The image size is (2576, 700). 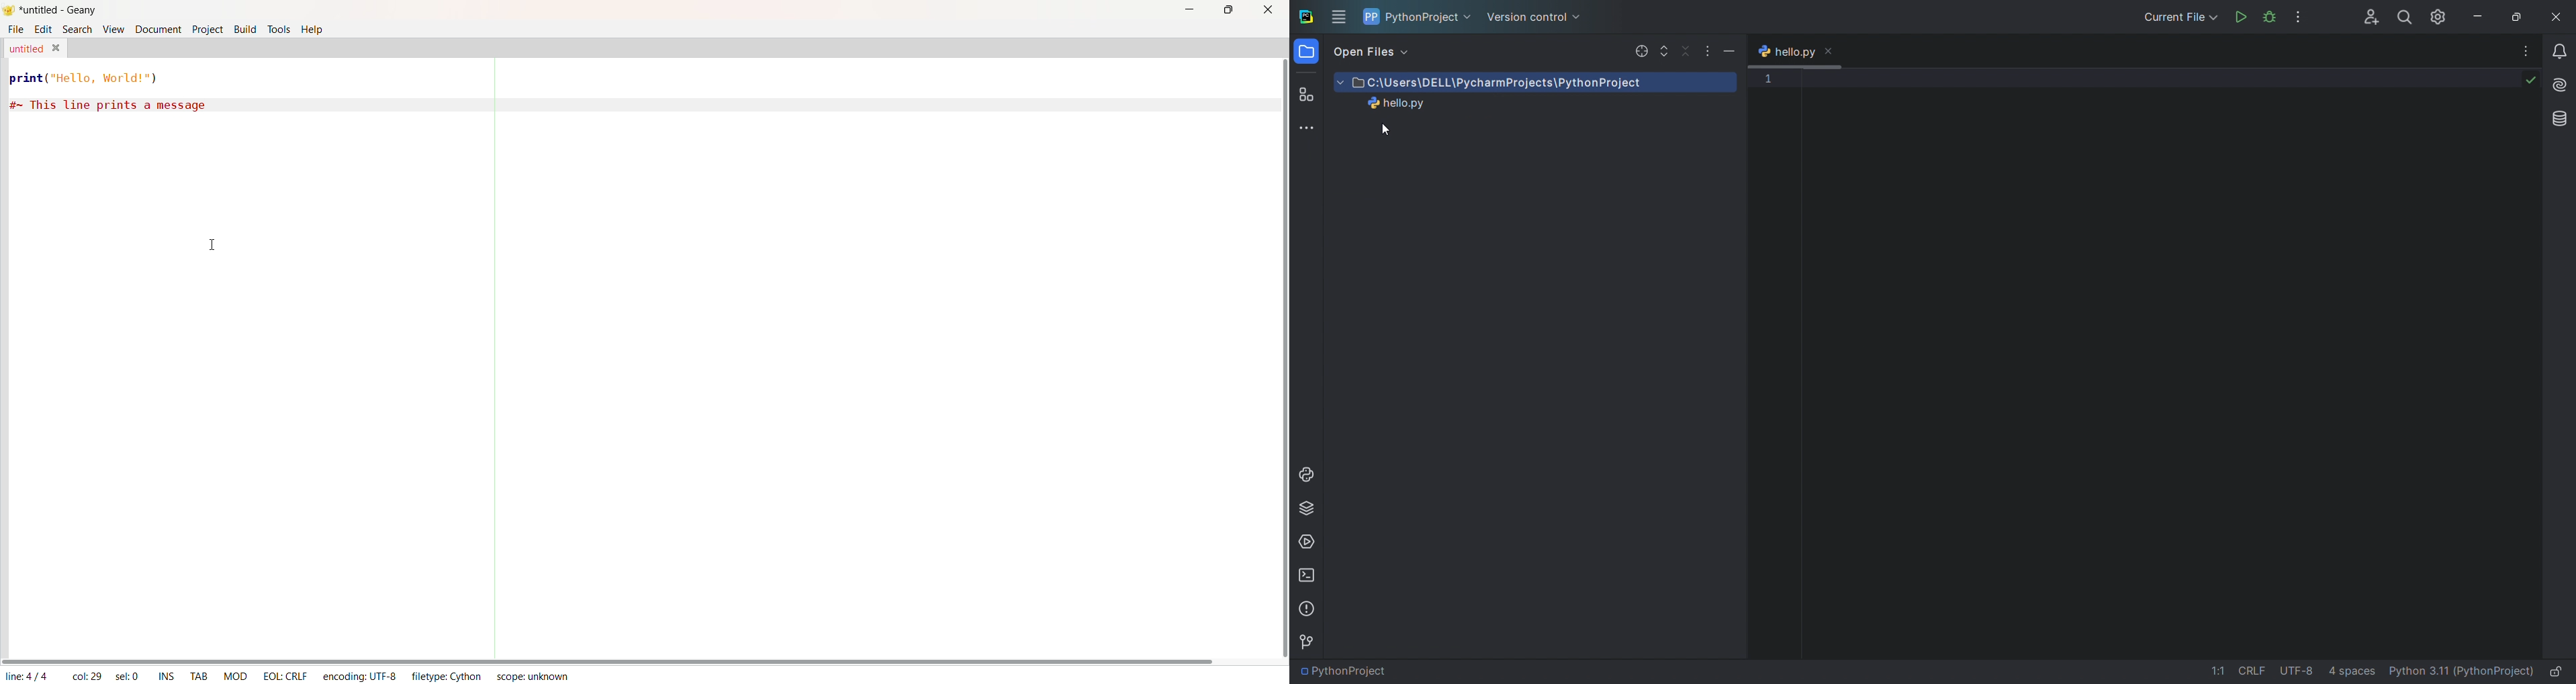 What do you see at coordinates (2460, 673) in the screenshot?
I see `interpreter` at bounding box center [2460, 673].